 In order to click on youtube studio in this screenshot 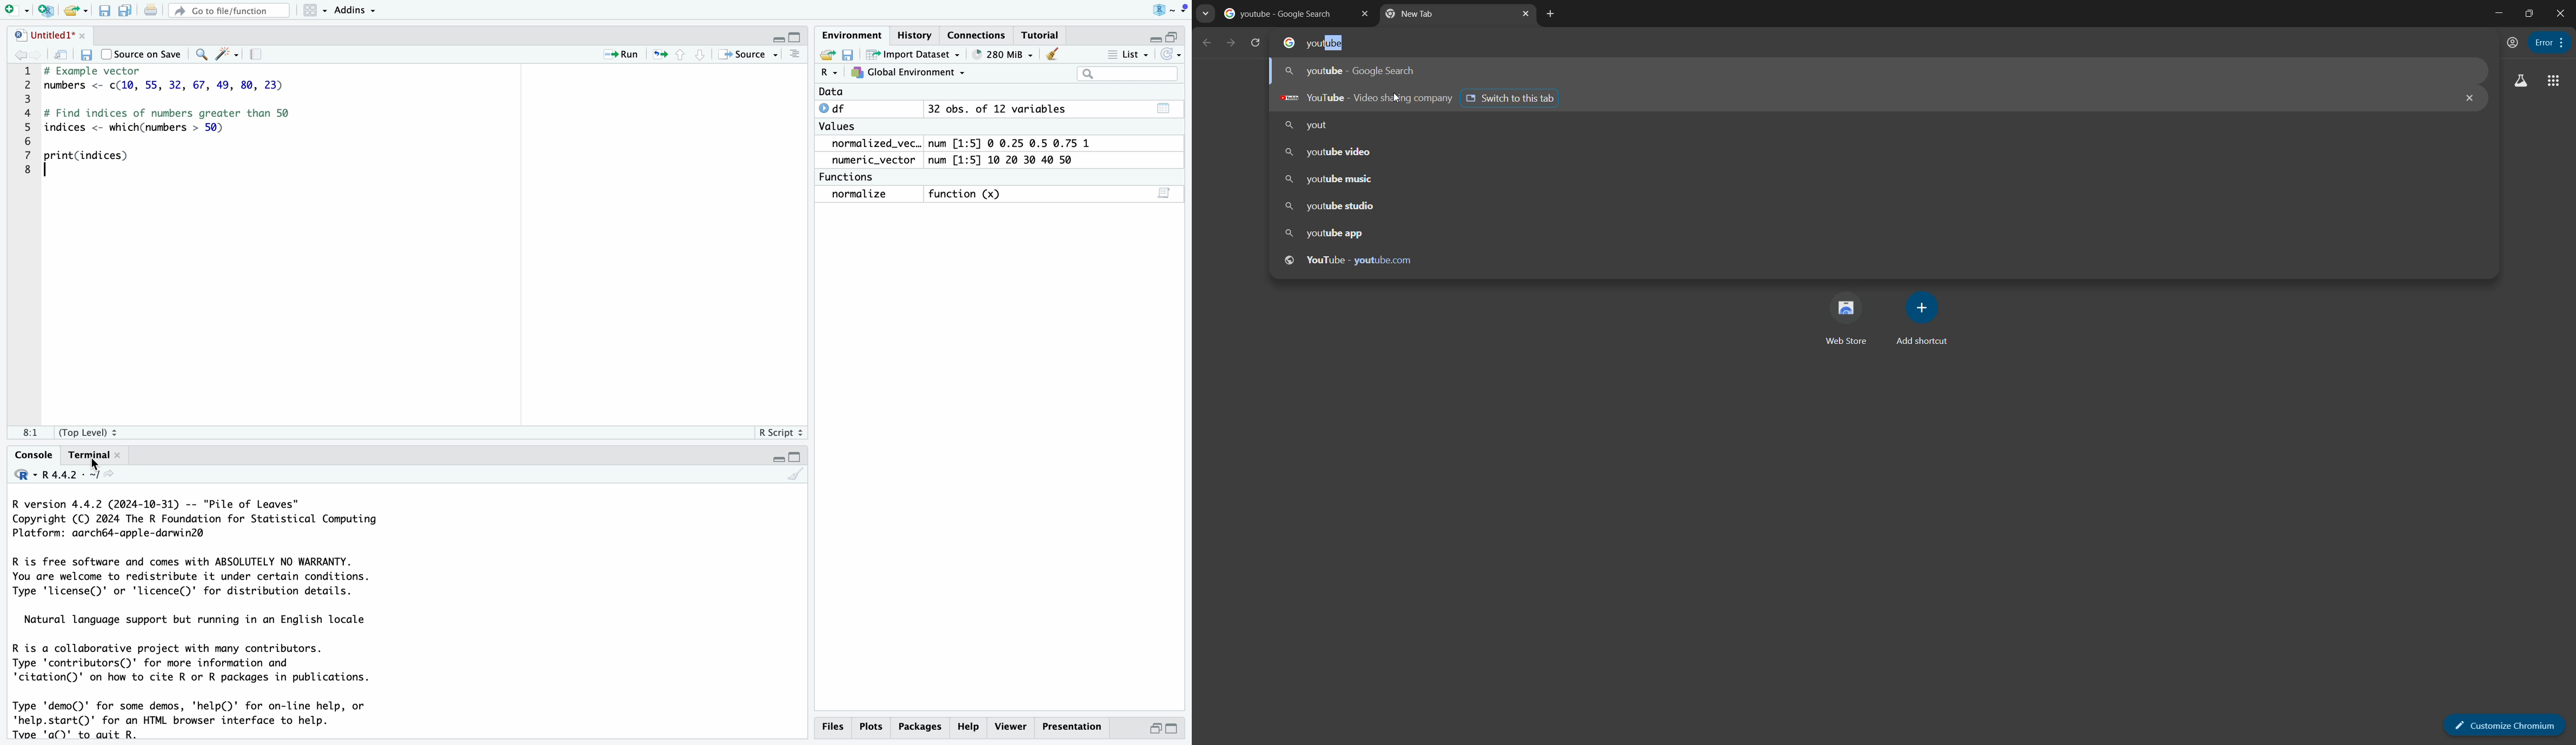, I will do `click(1331, 208)`.